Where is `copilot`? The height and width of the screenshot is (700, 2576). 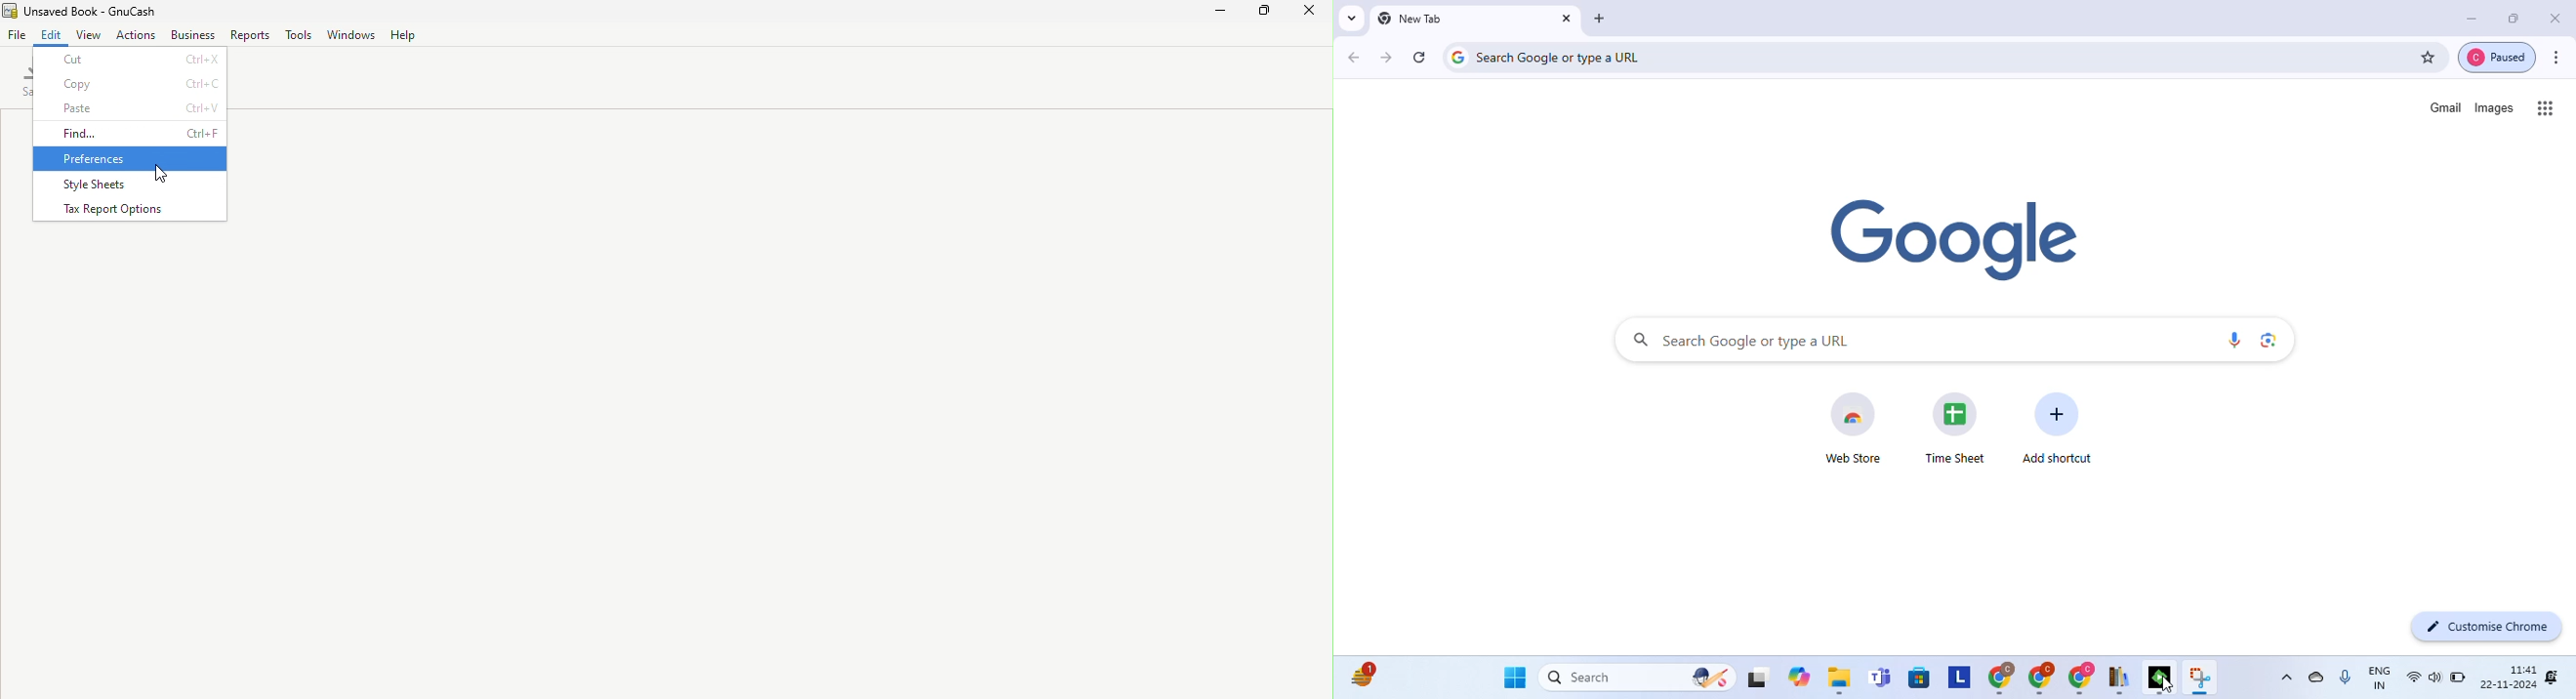
copilot is located at coordinates (1801, 676).